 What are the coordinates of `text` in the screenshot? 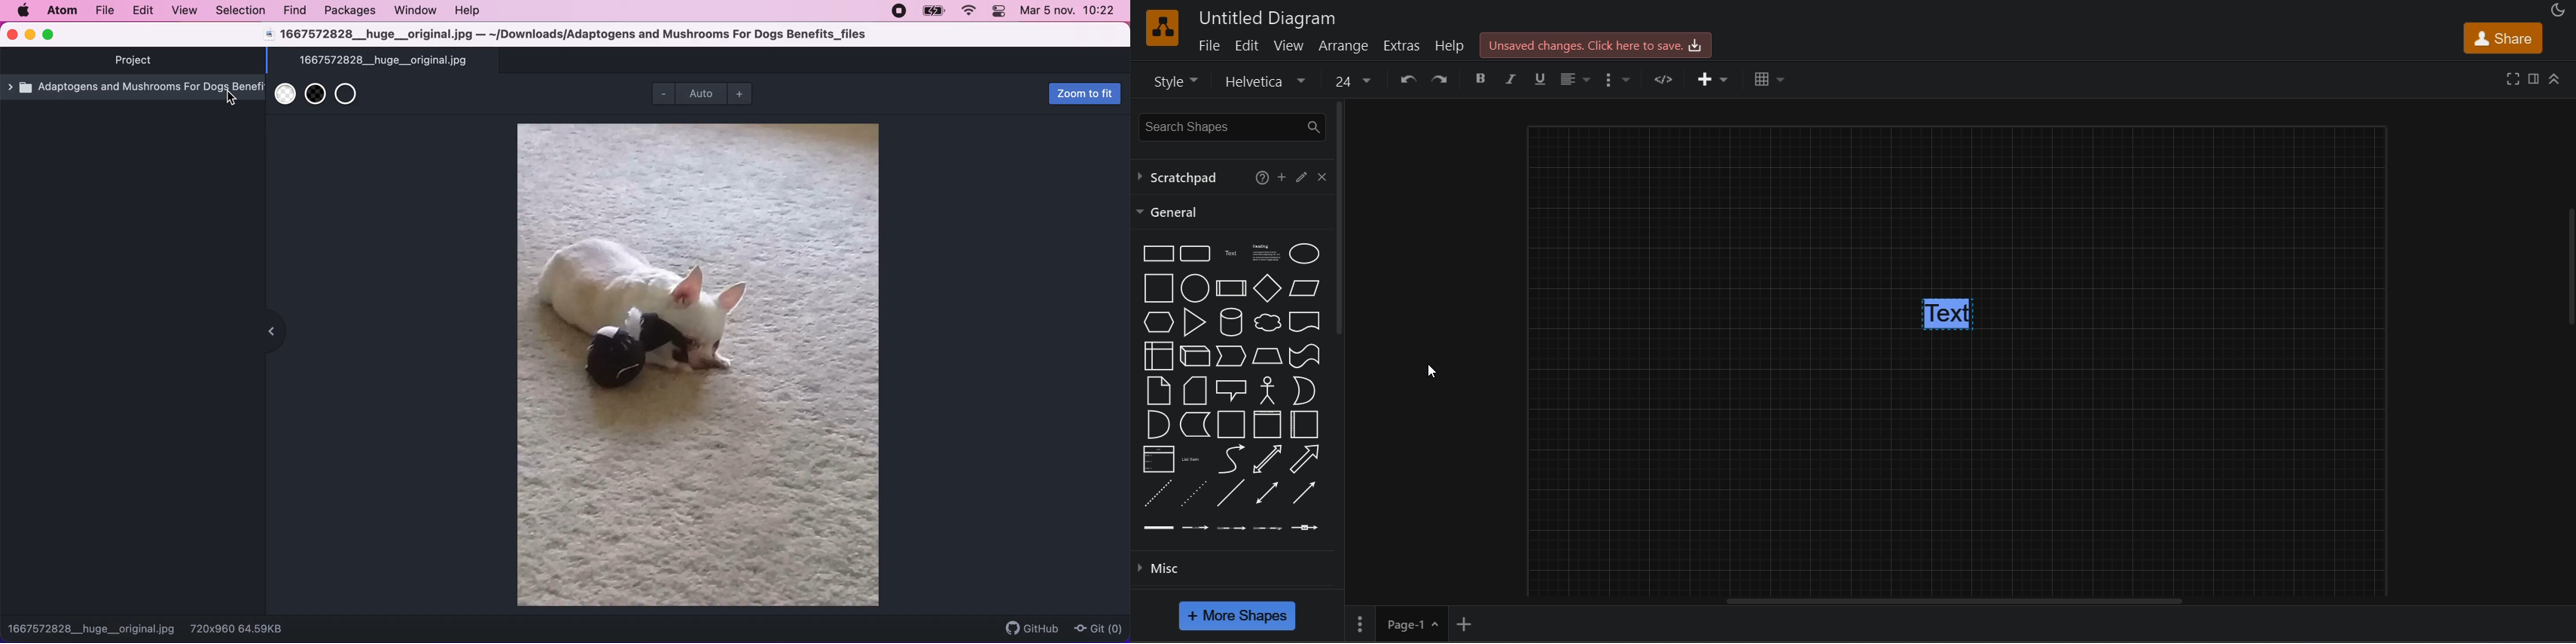 It's located at (1948, 312).